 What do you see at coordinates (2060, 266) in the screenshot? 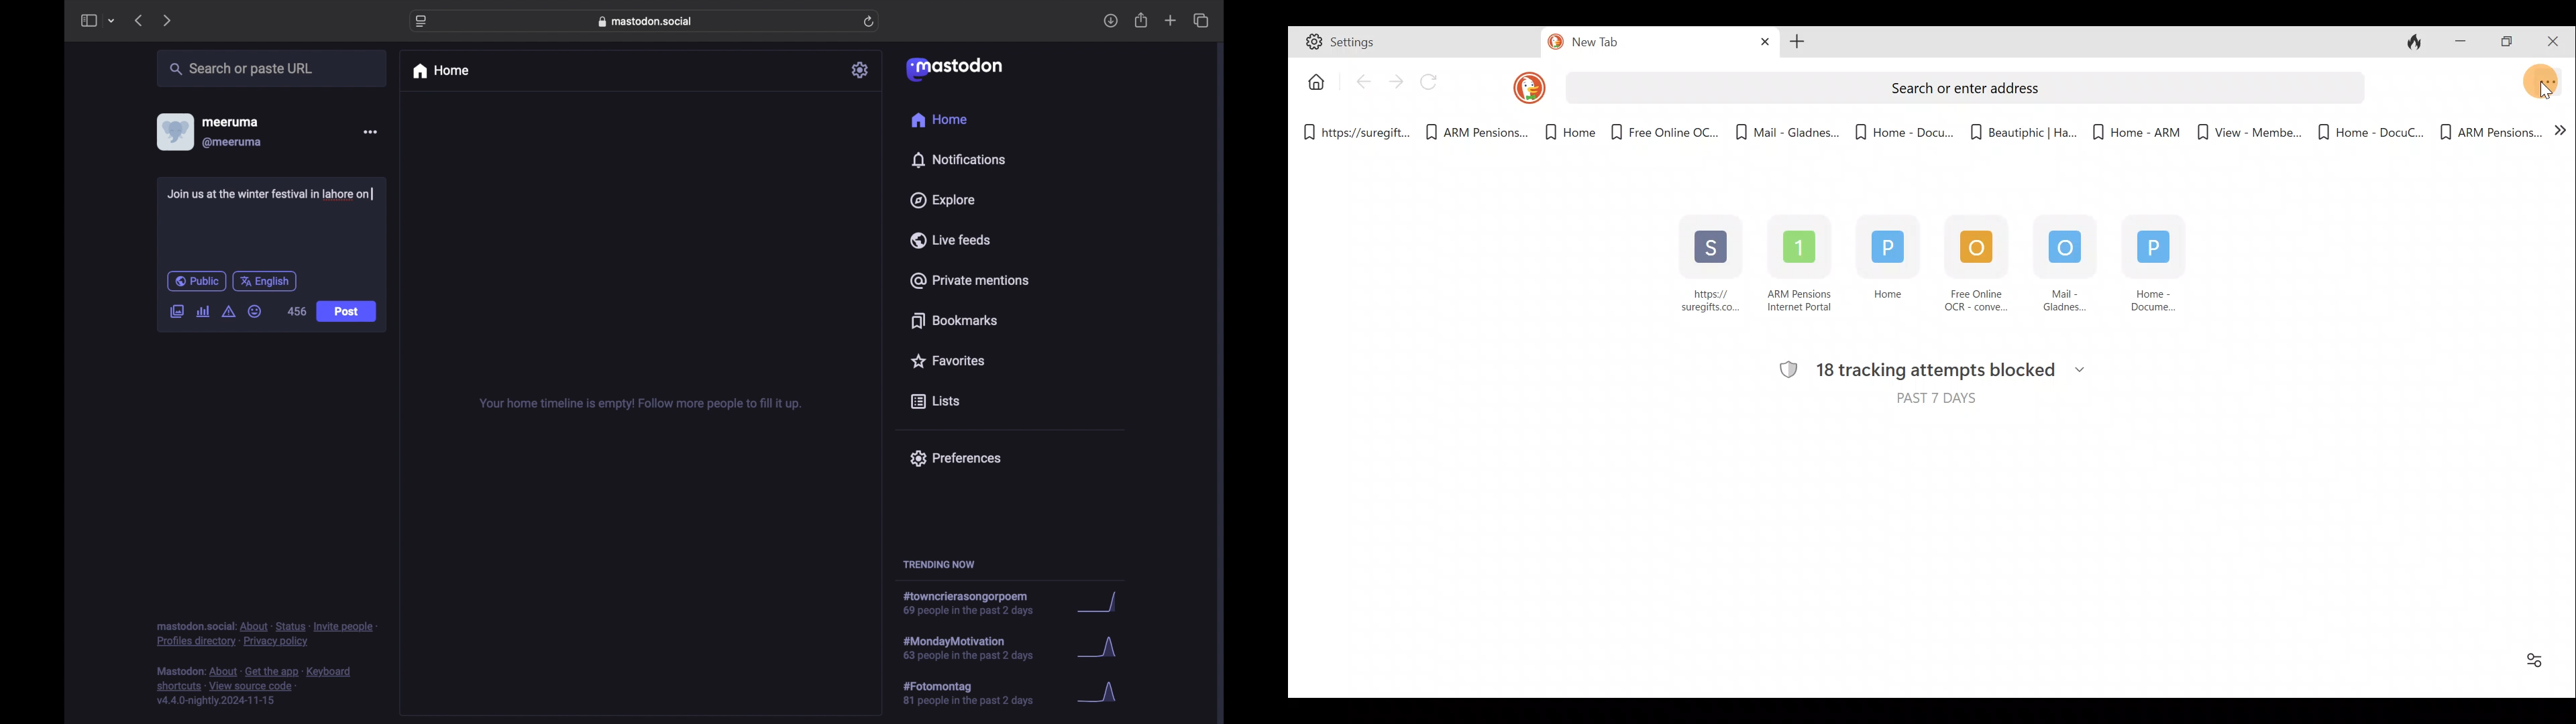
I see `Mail -
Gladnes...` at bounding box center [2060, 266].